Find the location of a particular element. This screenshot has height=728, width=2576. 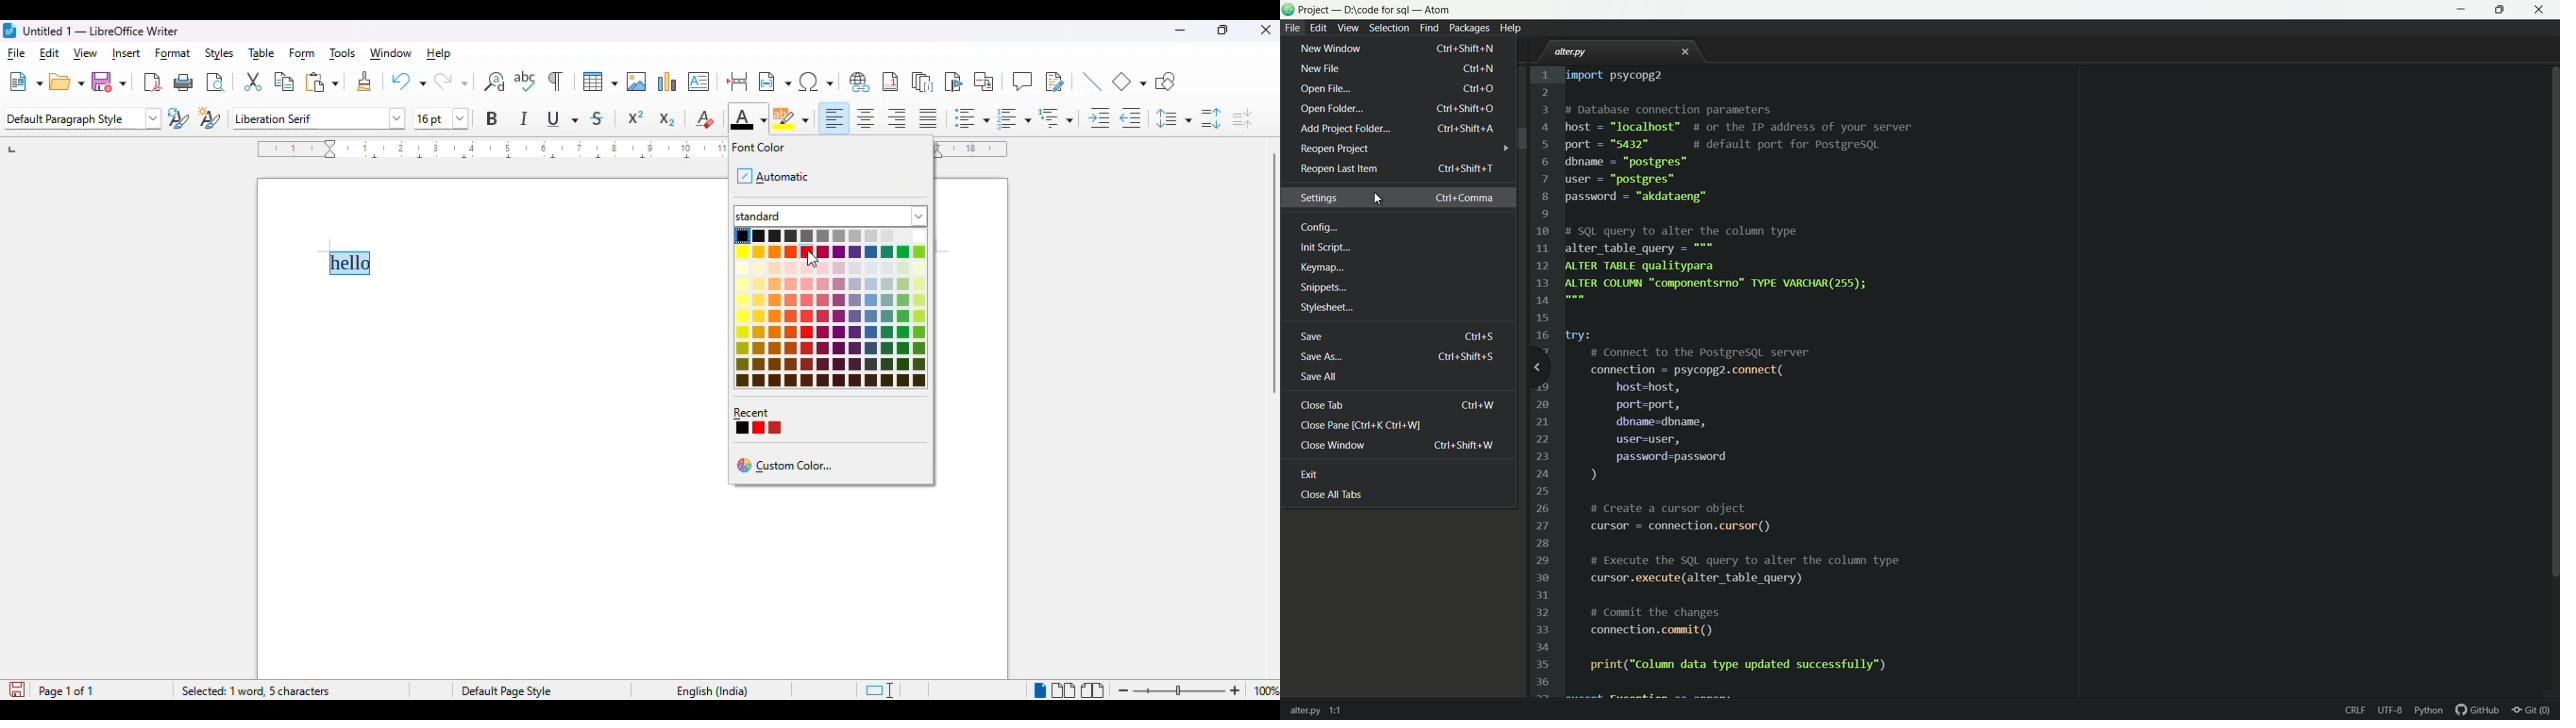

the document has been modified is located at coordinates (17, 690).